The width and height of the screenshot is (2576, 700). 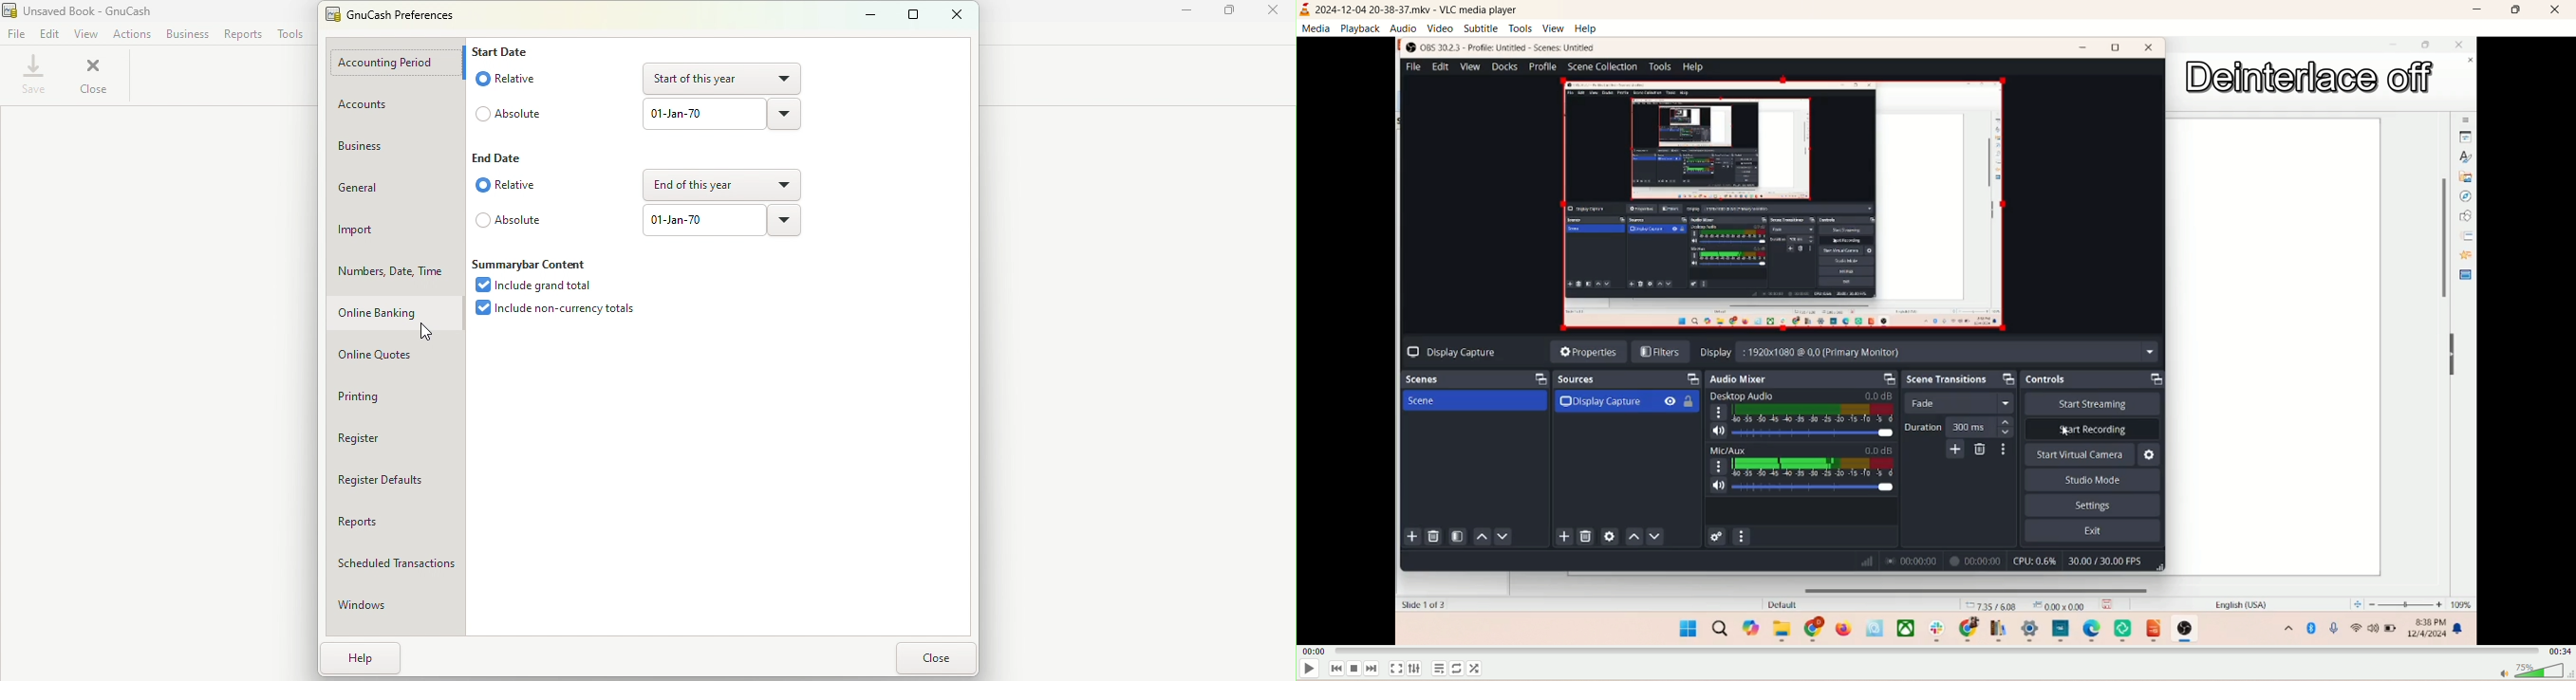 What do you see at coordinates (49, 34) in the screenshot?
I see `Edit` at bounding box center [49, 34].